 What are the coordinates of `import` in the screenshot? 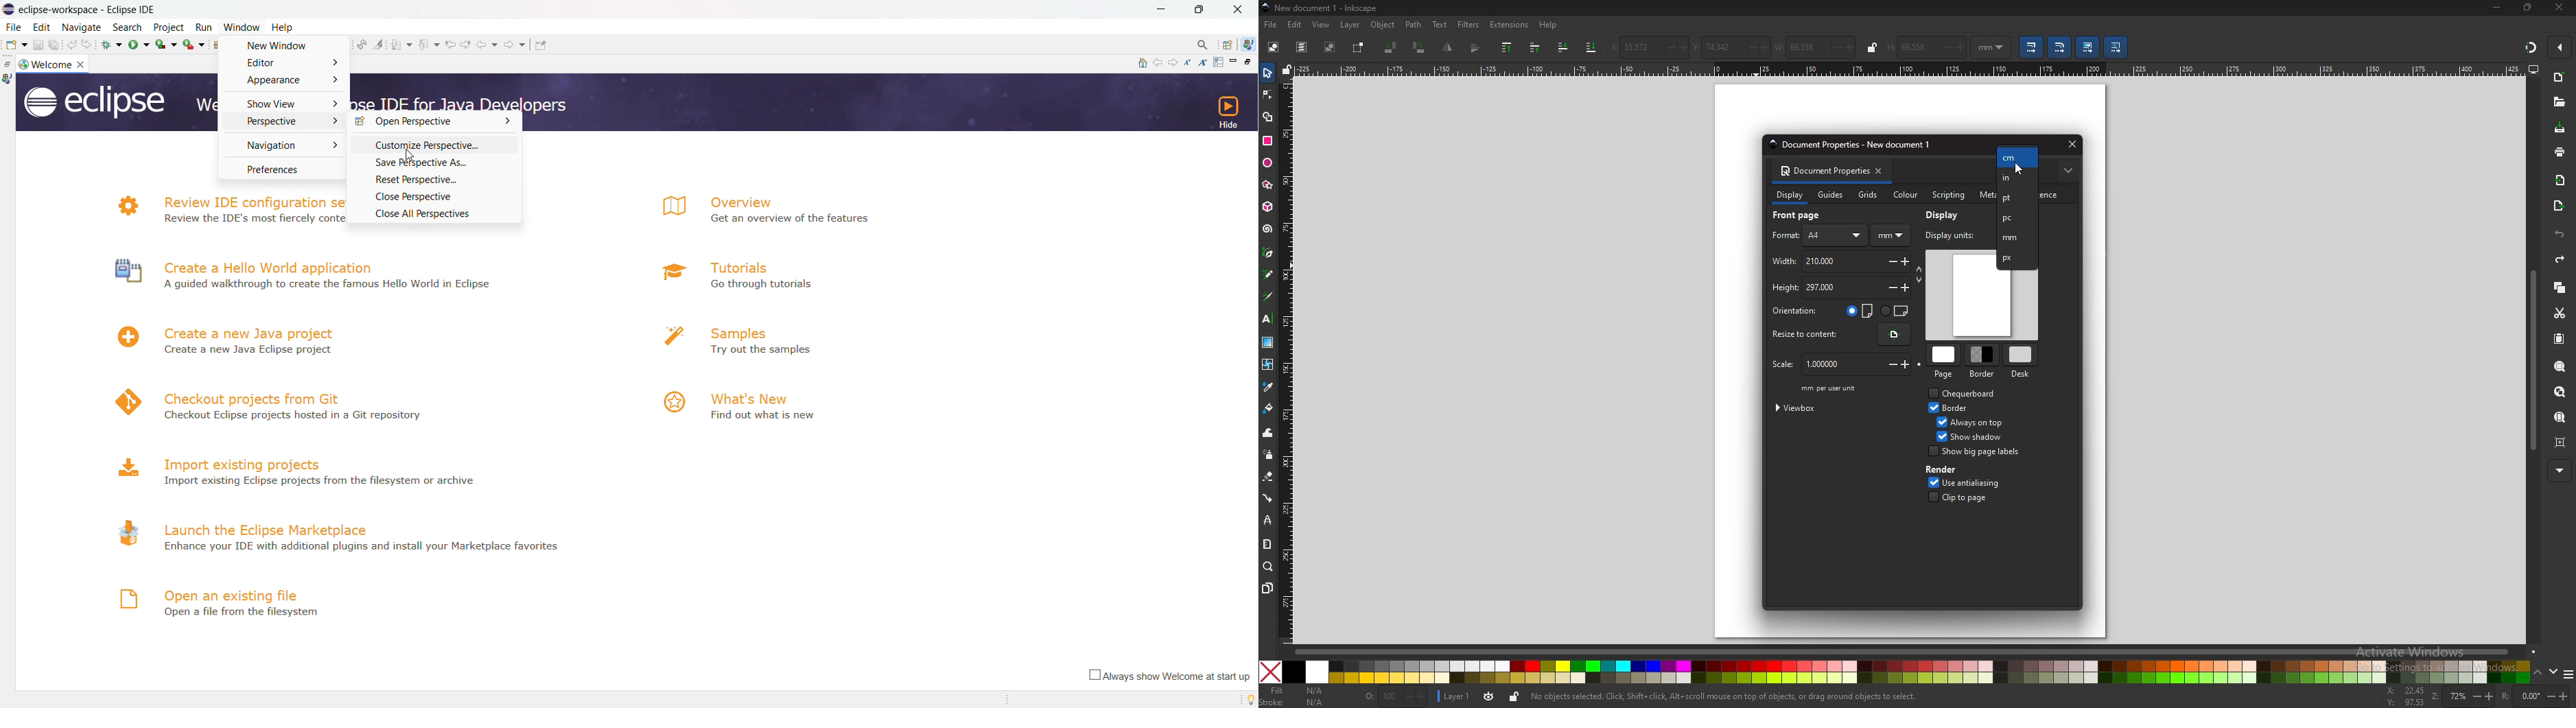 It's located at (2562, 182).